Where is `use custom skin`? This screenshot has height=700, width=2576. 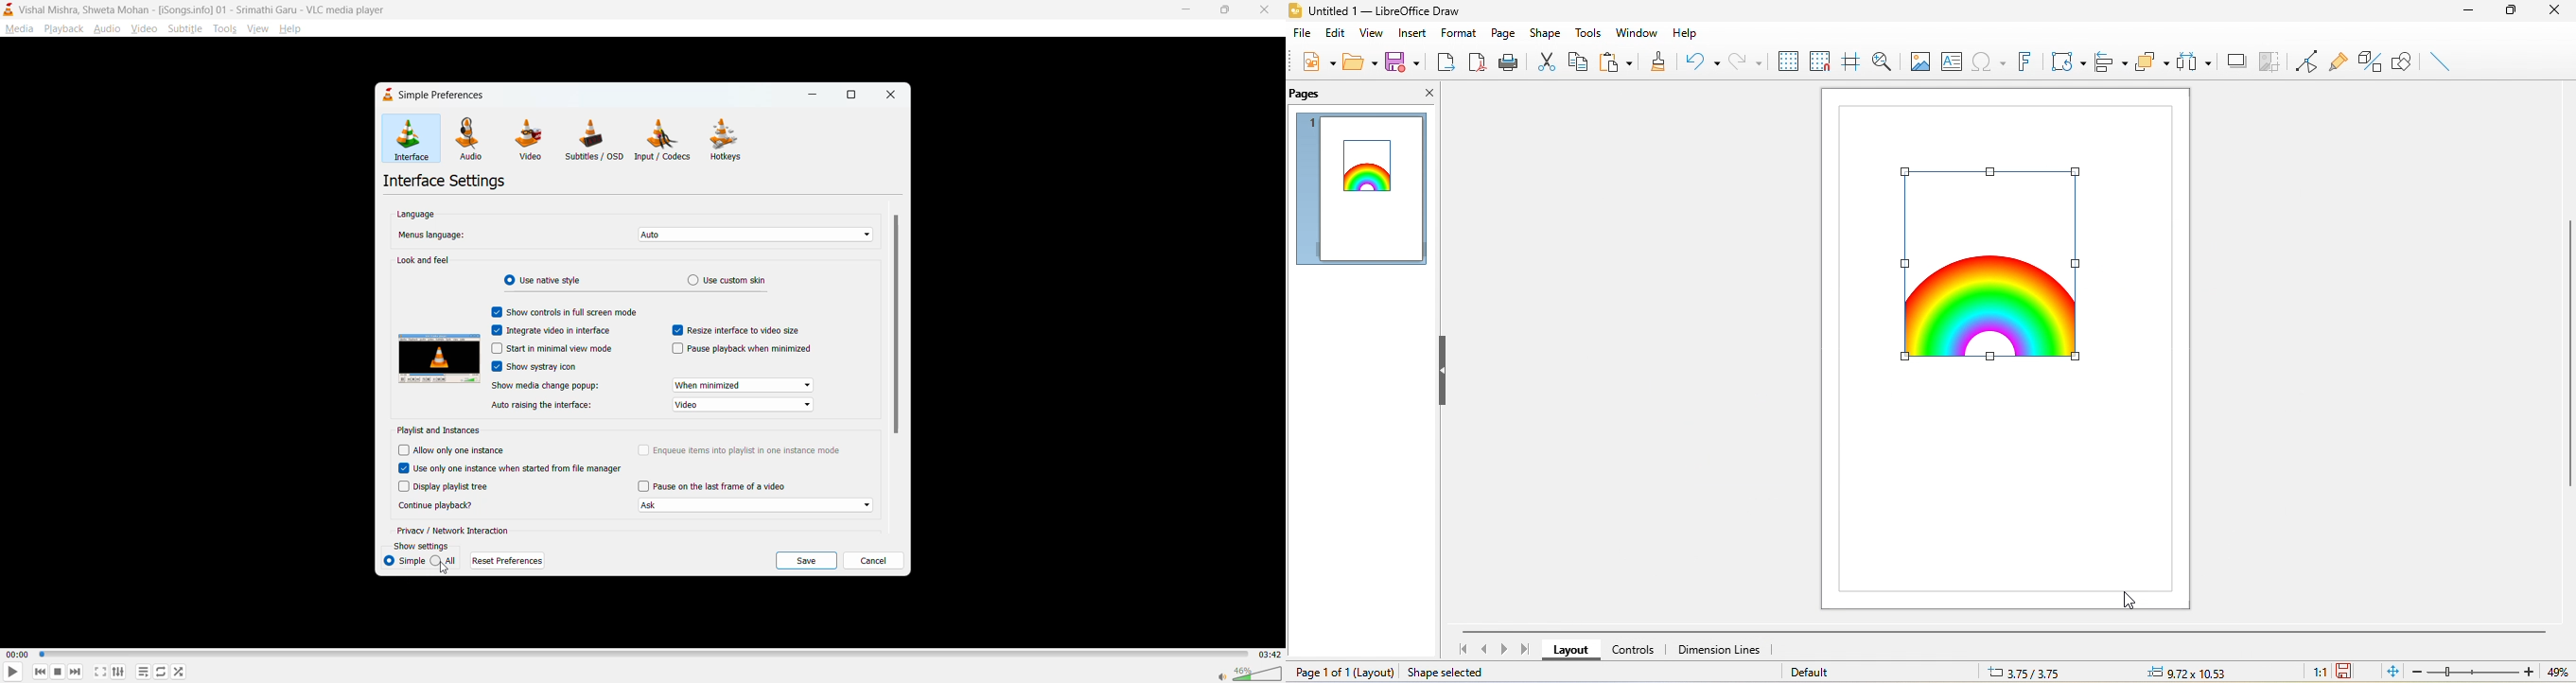 use custom skin is located at coordinates (725, 280).